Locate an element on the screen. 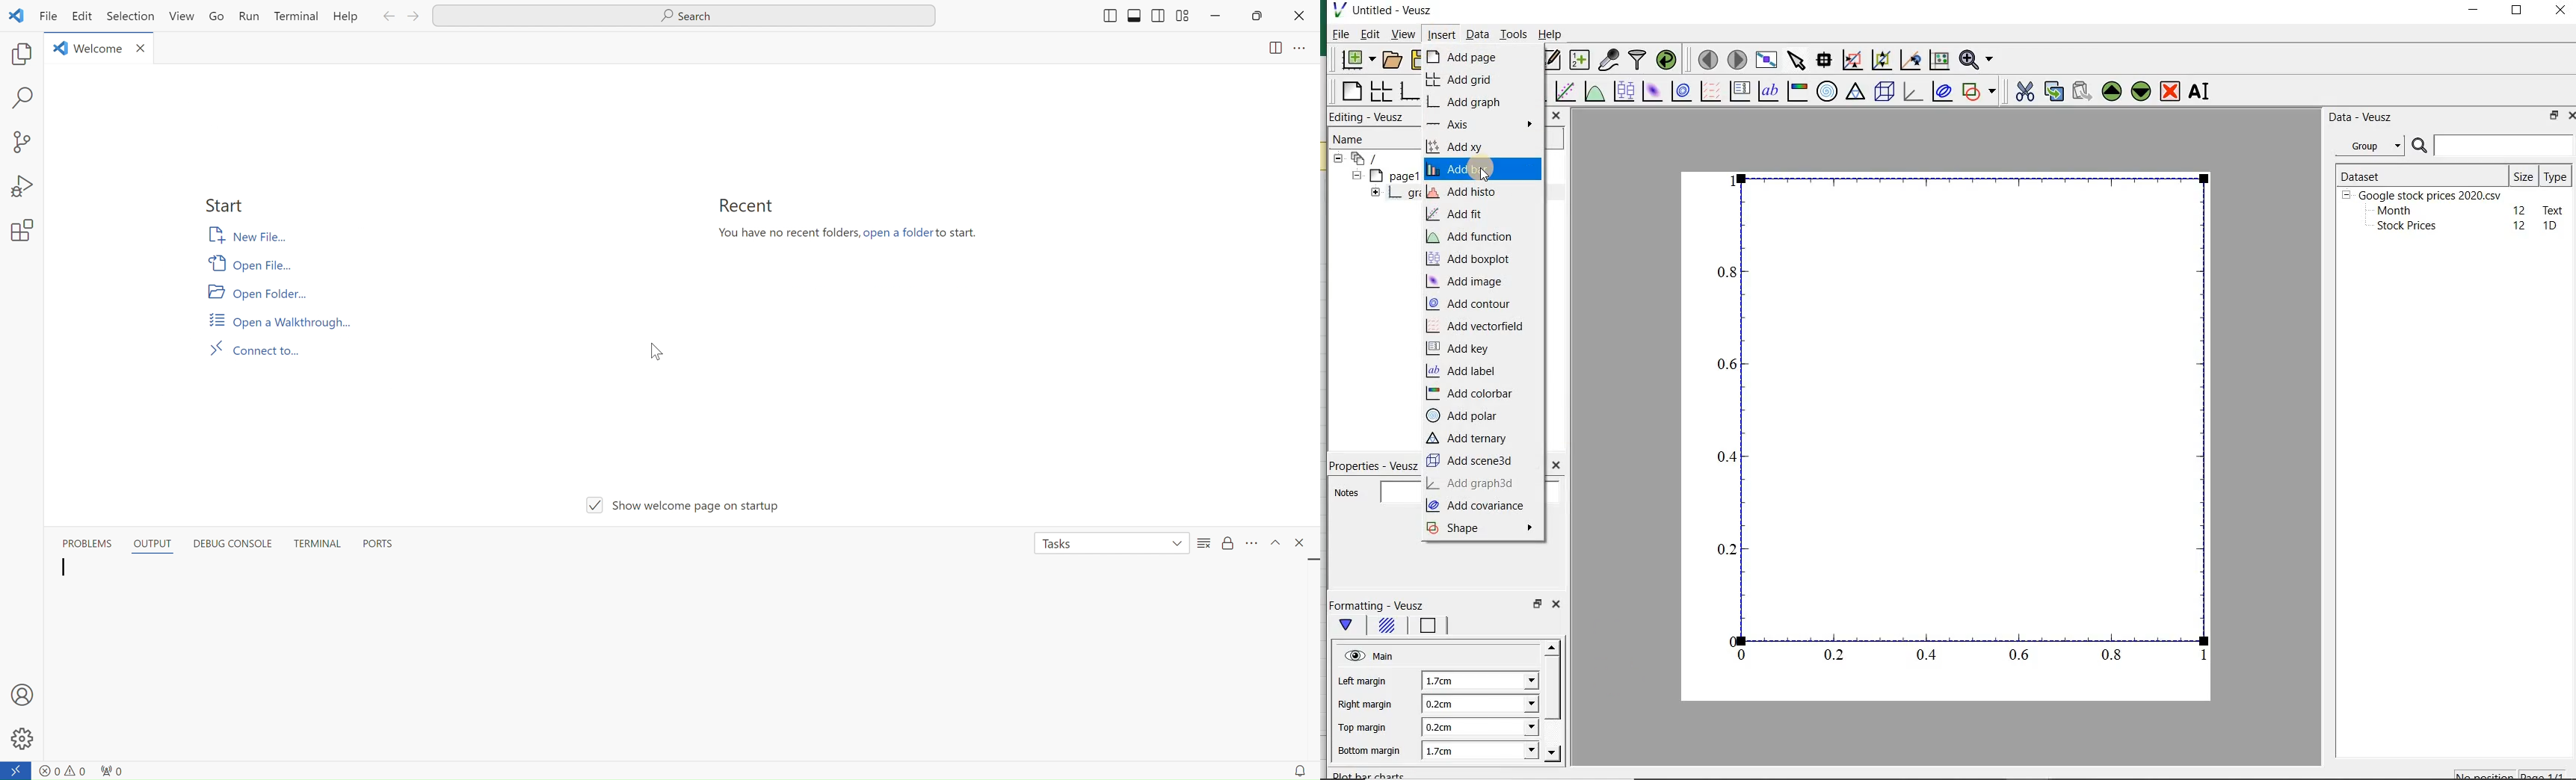  new project is located at coordinates (24, 137).